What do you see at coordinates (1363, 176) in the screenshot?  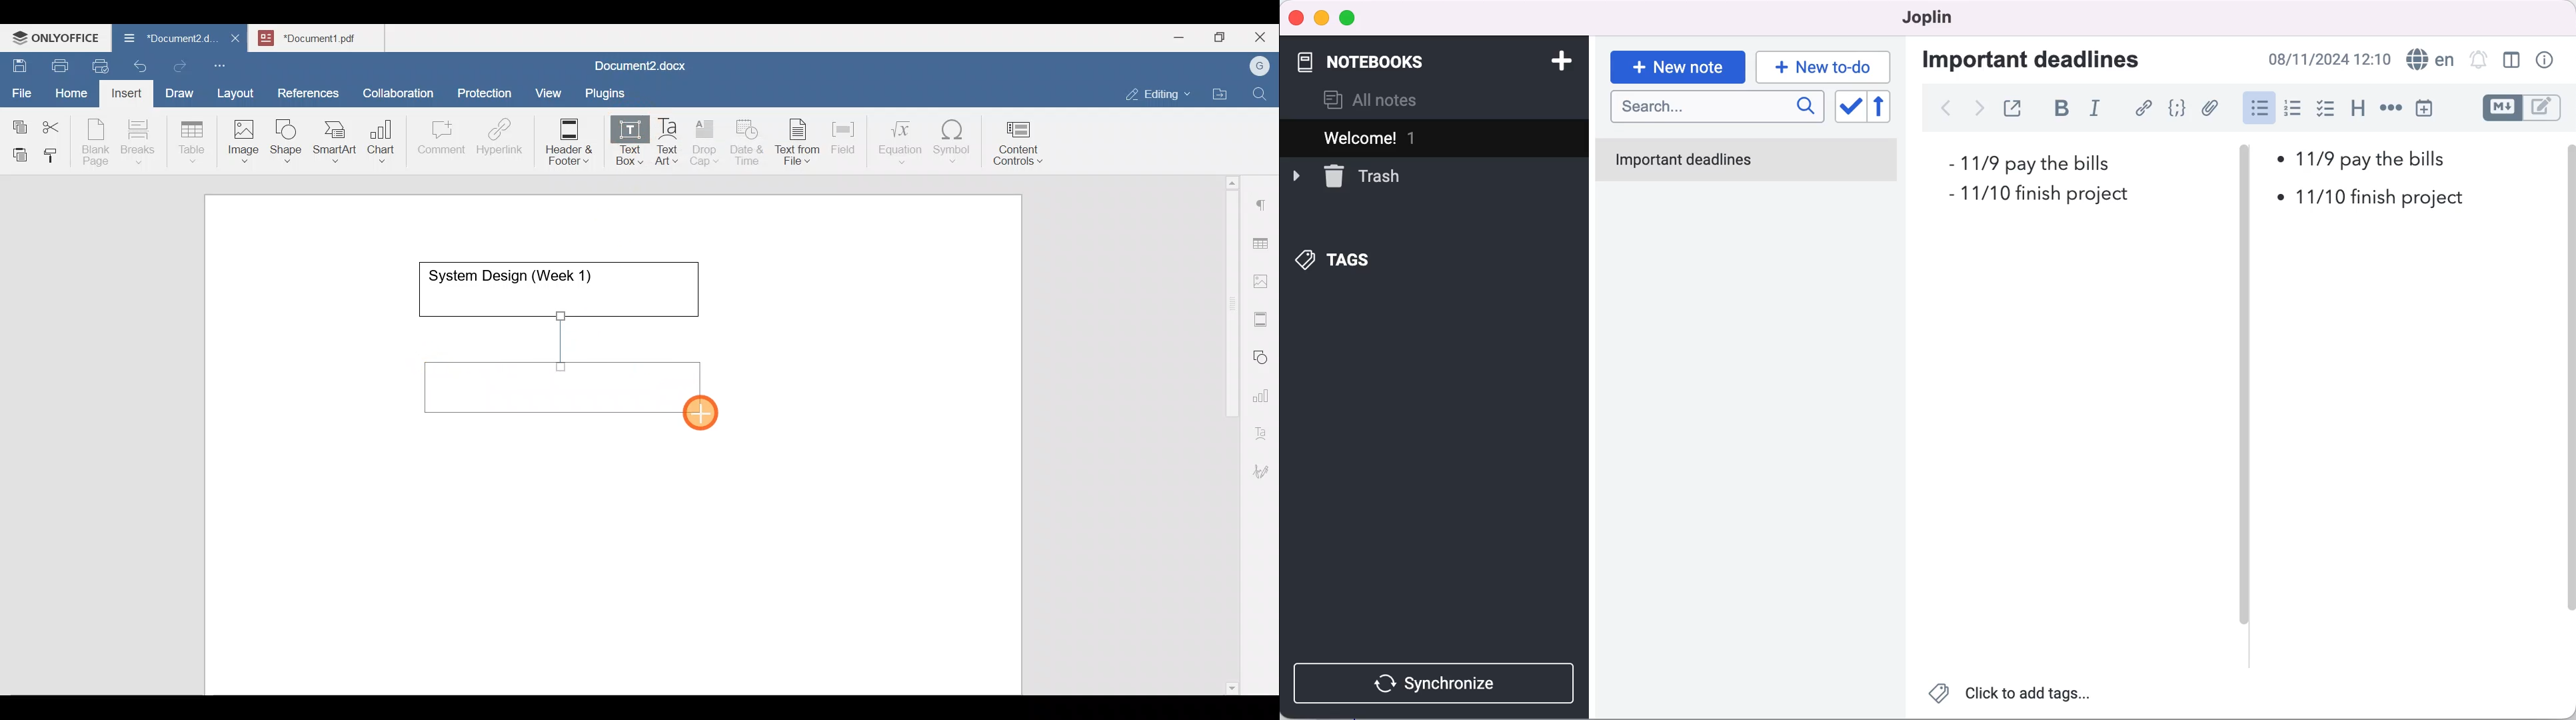 I see `trash` at bounding box center [1363, 176].